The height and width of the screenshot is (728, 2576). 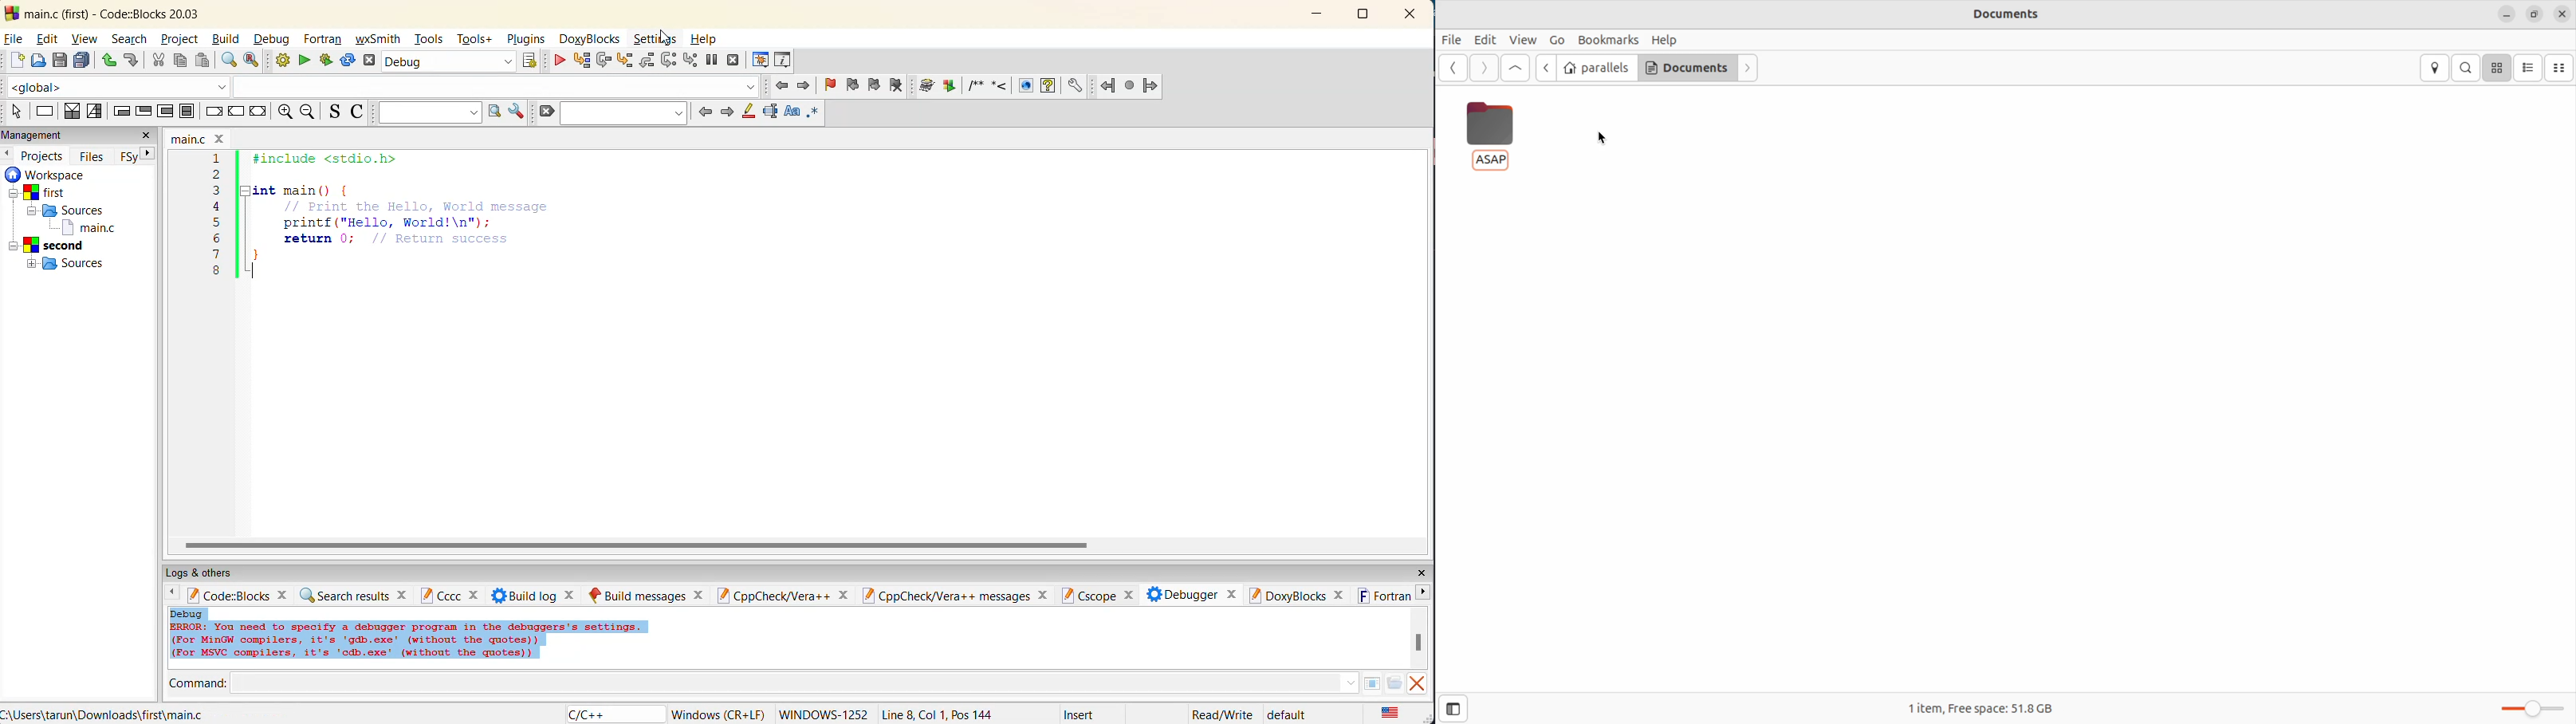 I want to click on run, so click(x=305, y=61).